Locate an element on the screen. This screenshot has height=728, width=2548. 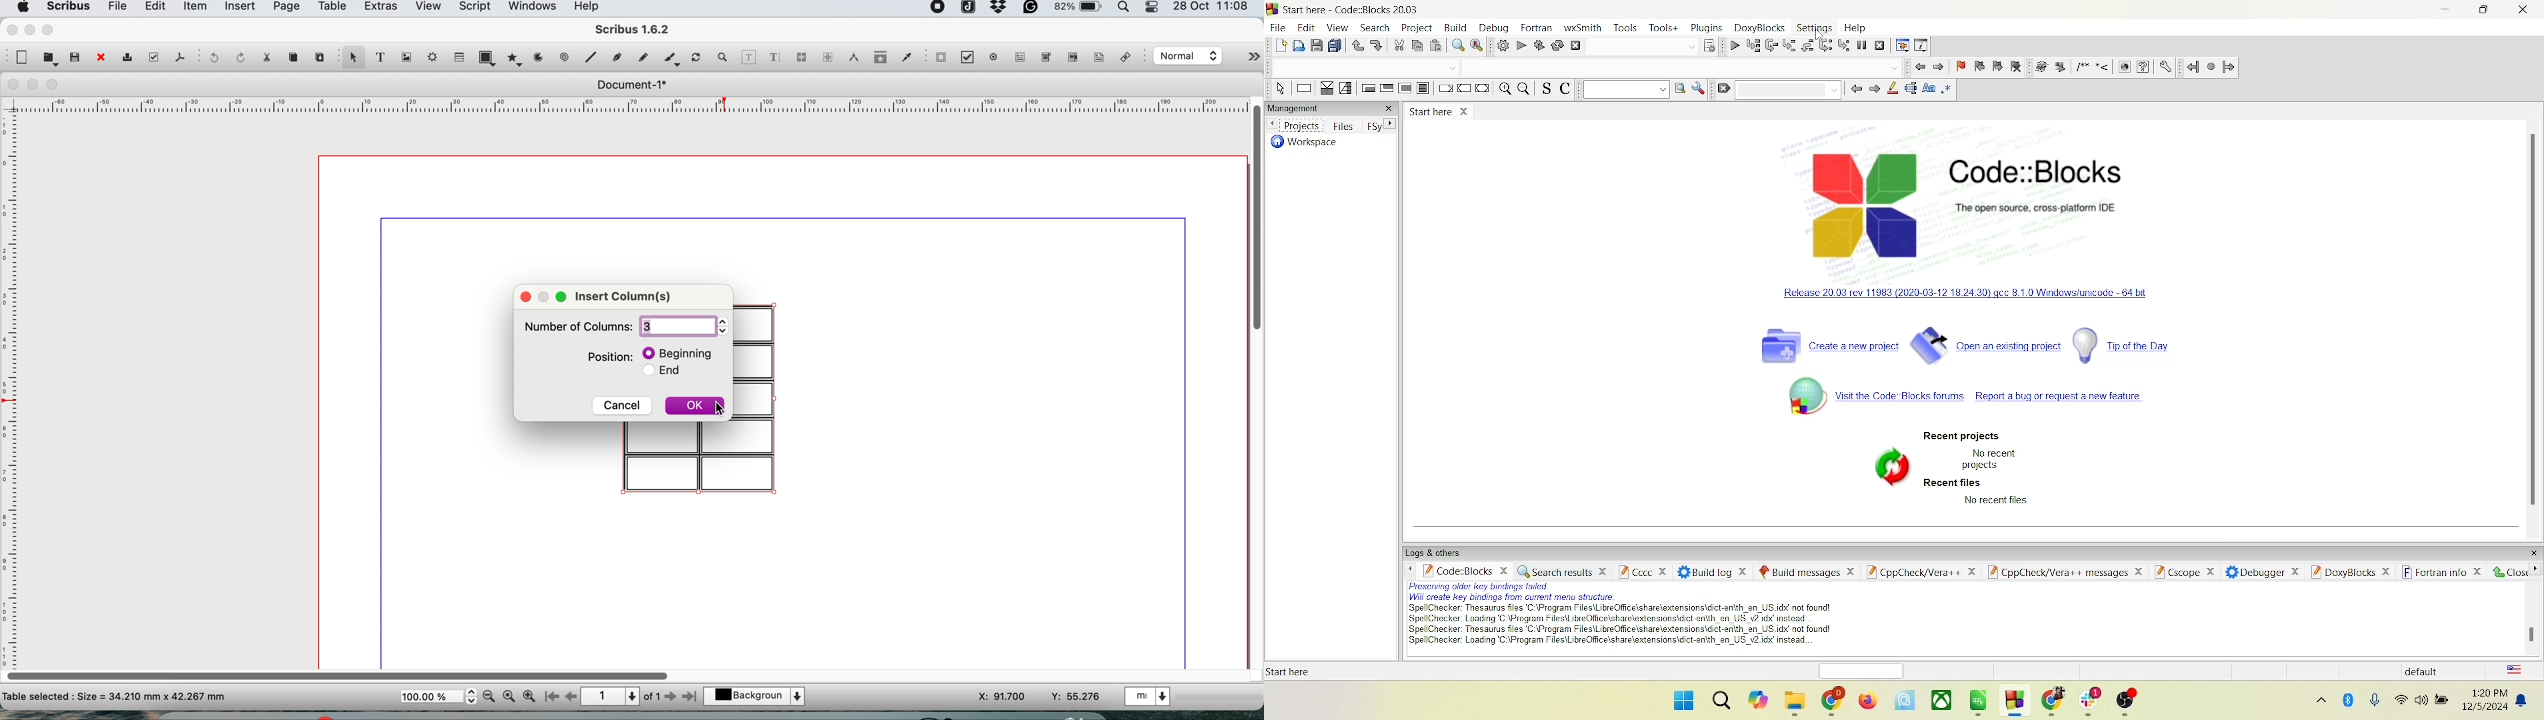
plugins is located at coordinates (1706, 27).